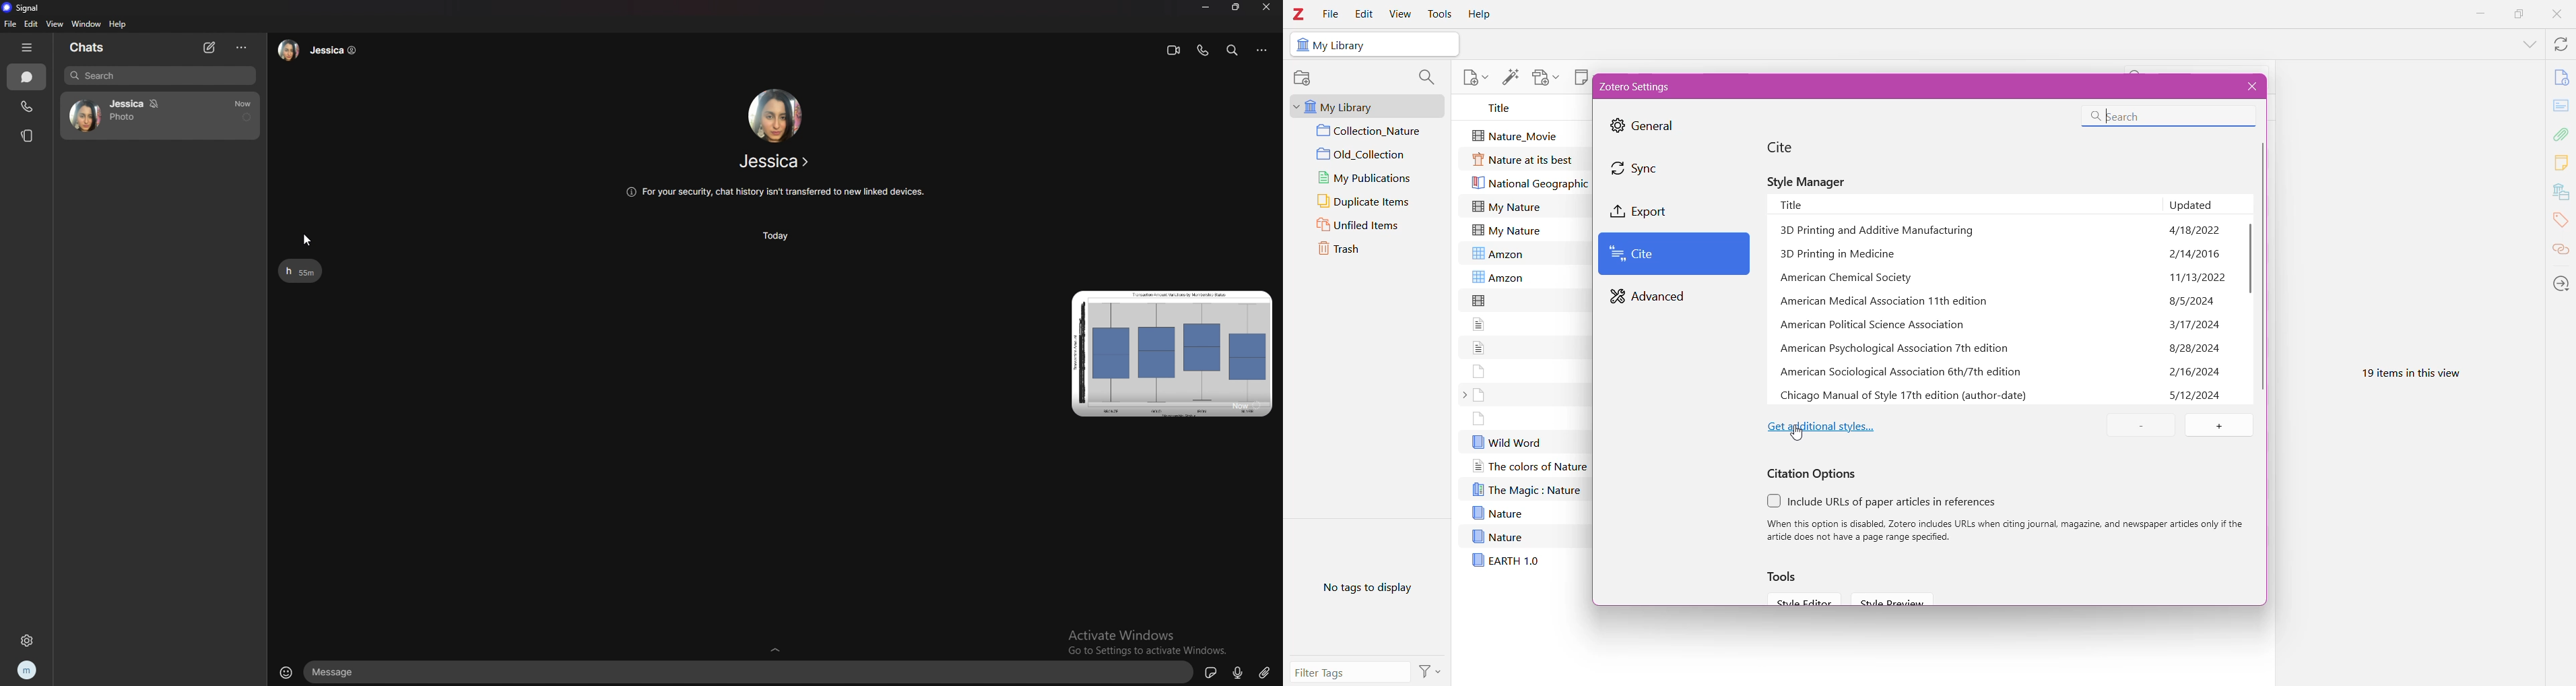 This screenshot has height=700, width=2576. Describe the element at coordinates (1504, 108) in the screenshot. I see `Title ` at that location.